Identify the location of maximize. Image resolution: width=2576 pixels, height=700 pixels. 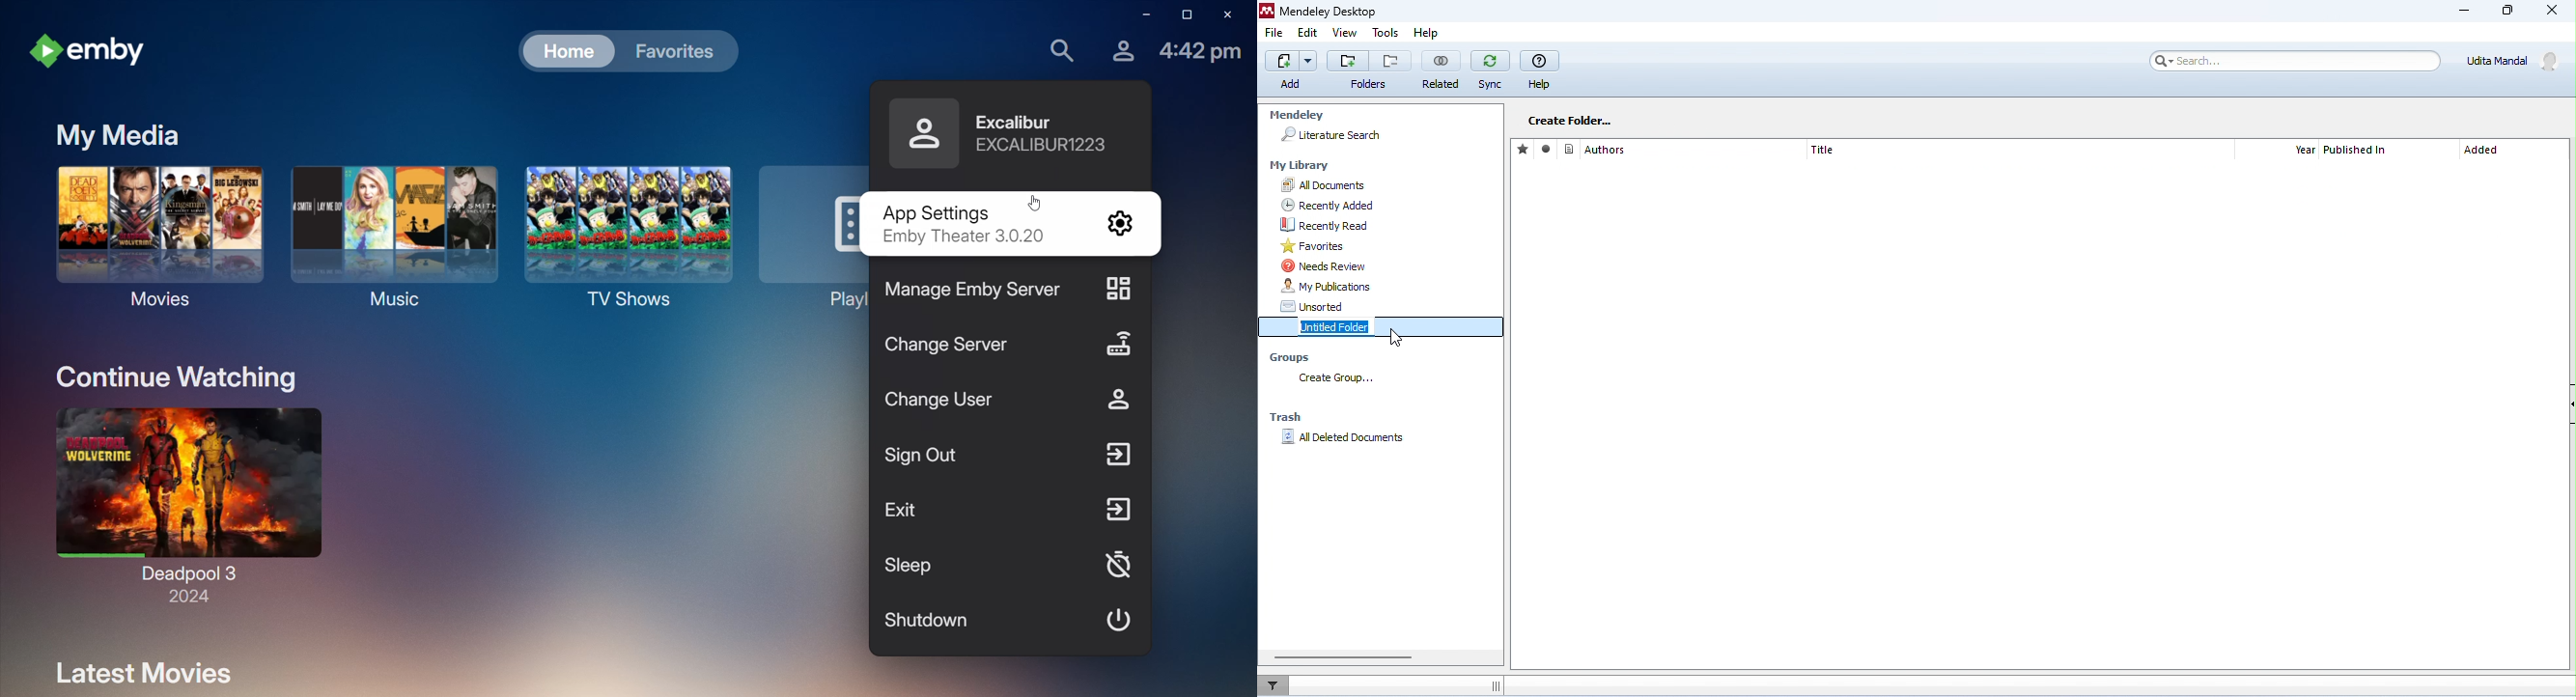
(2506, 11).